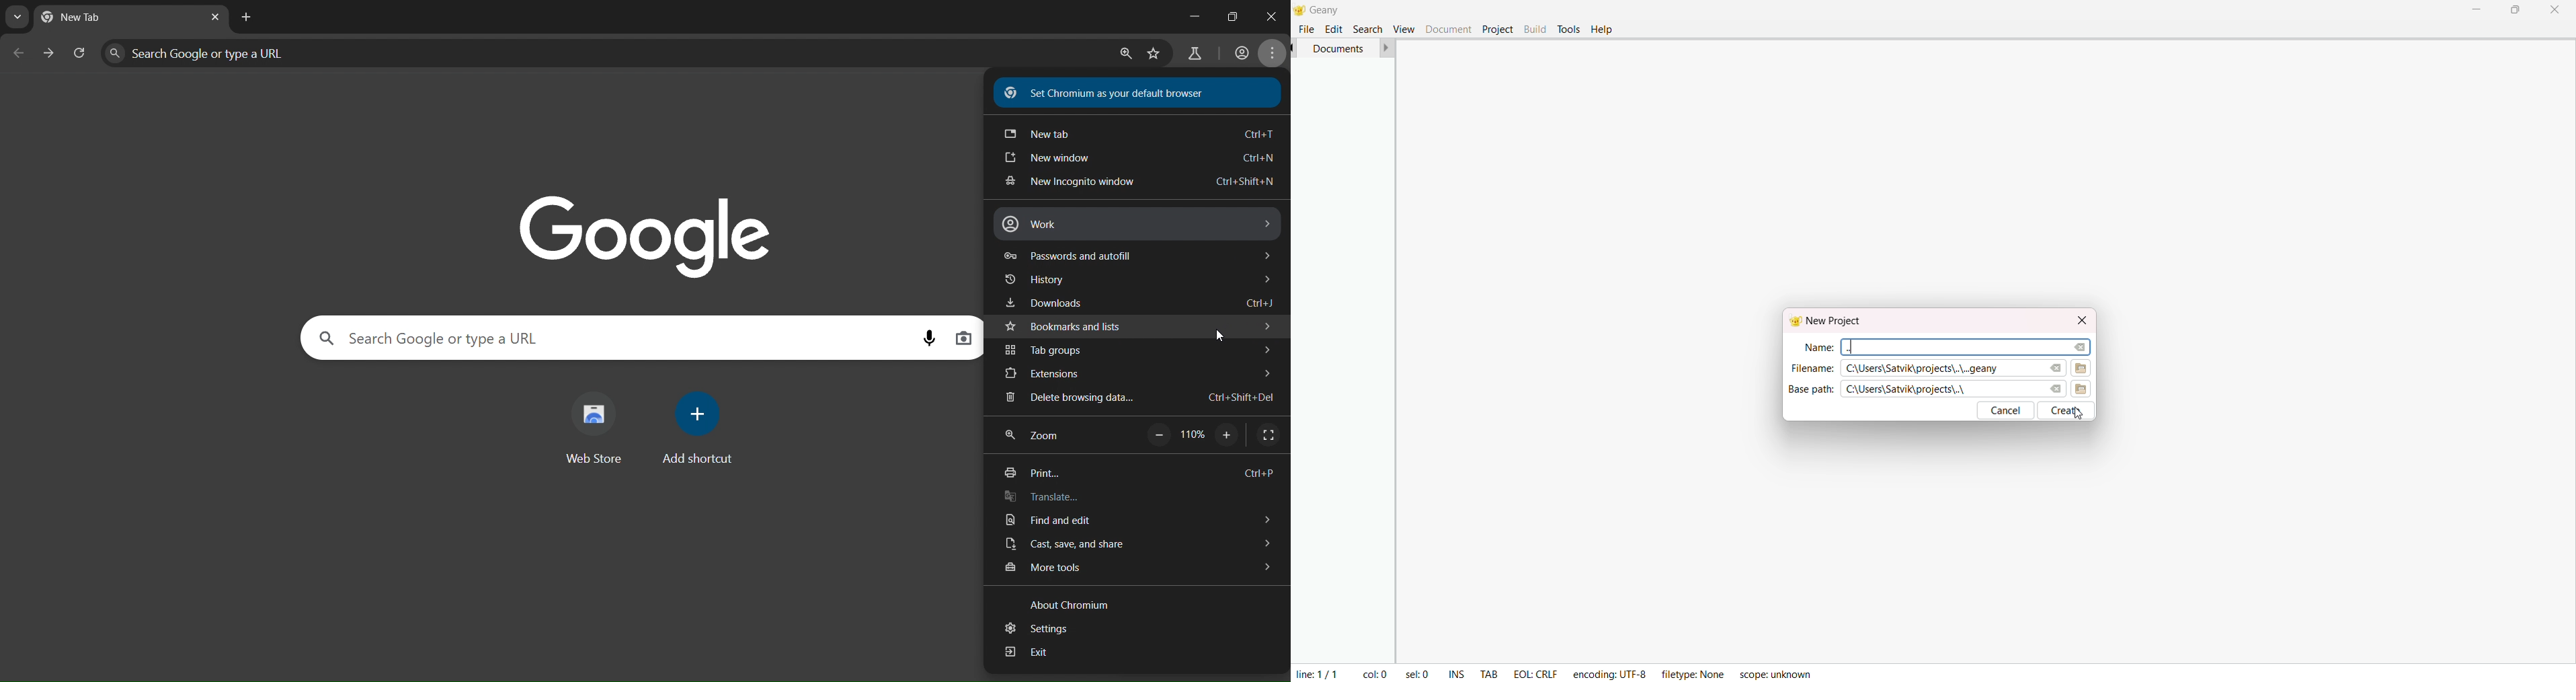  Describe the element at coordinates (85, 18) in the screenshot. I see `current page` at that location.